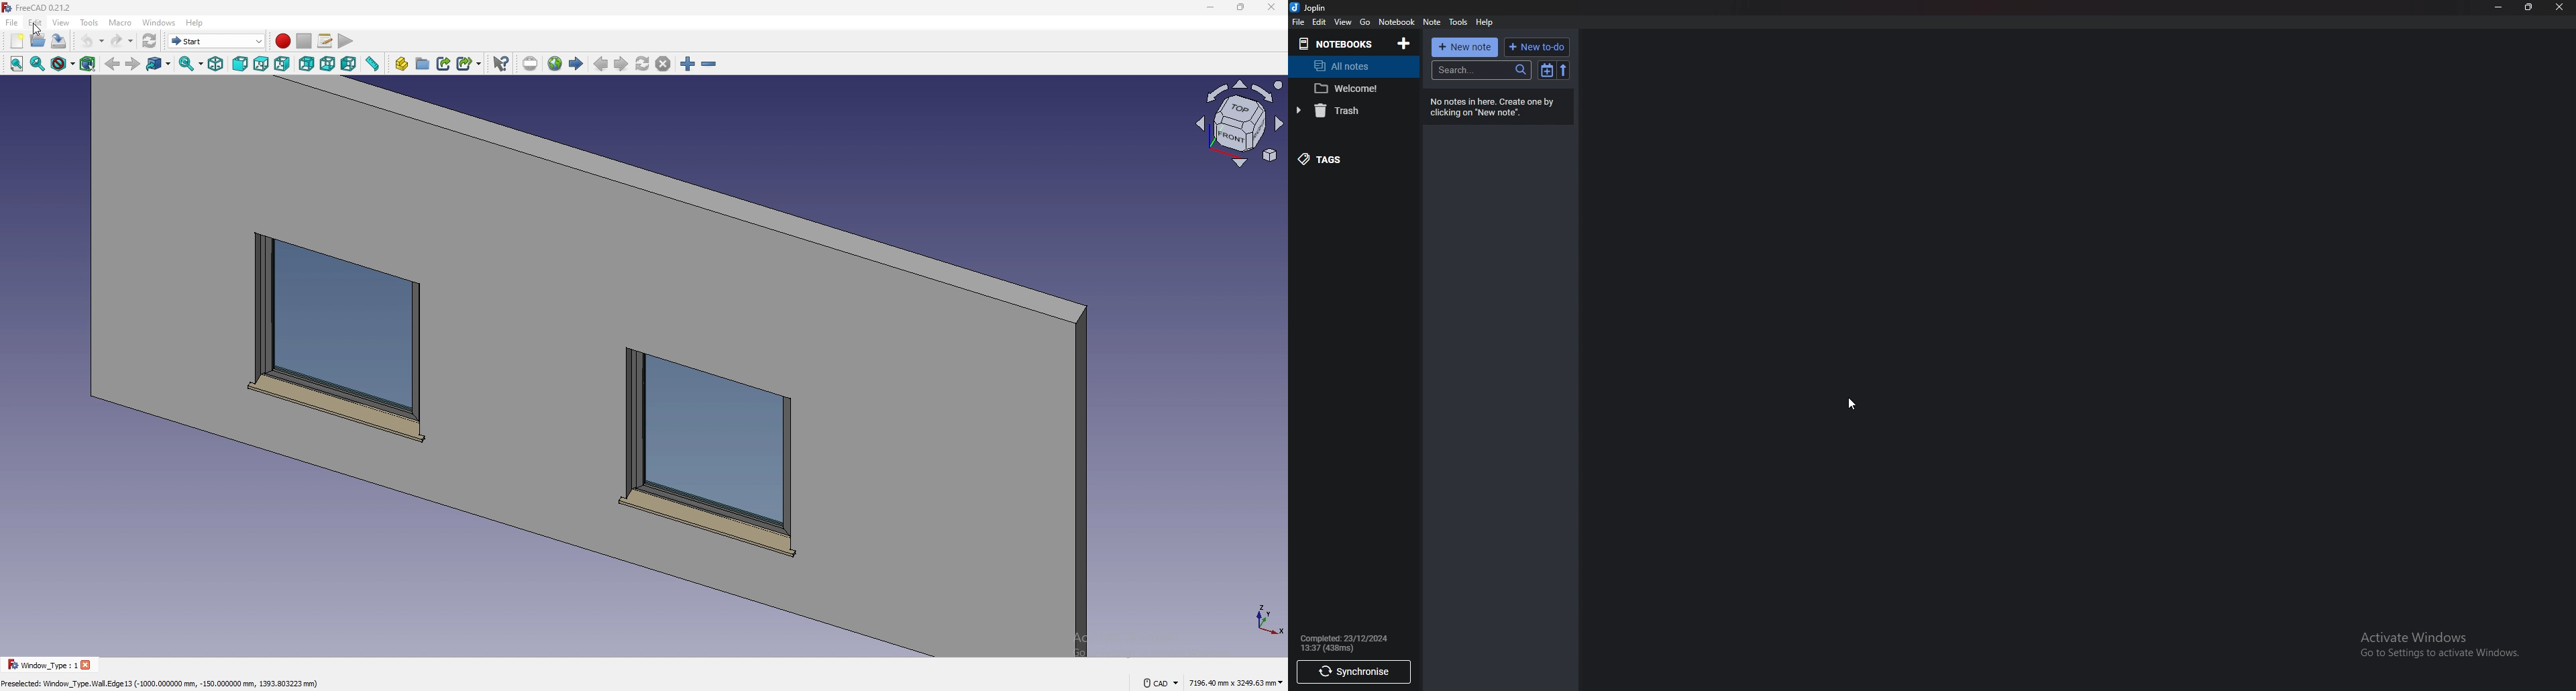  I want to click on CAD, so click(1159, 682).